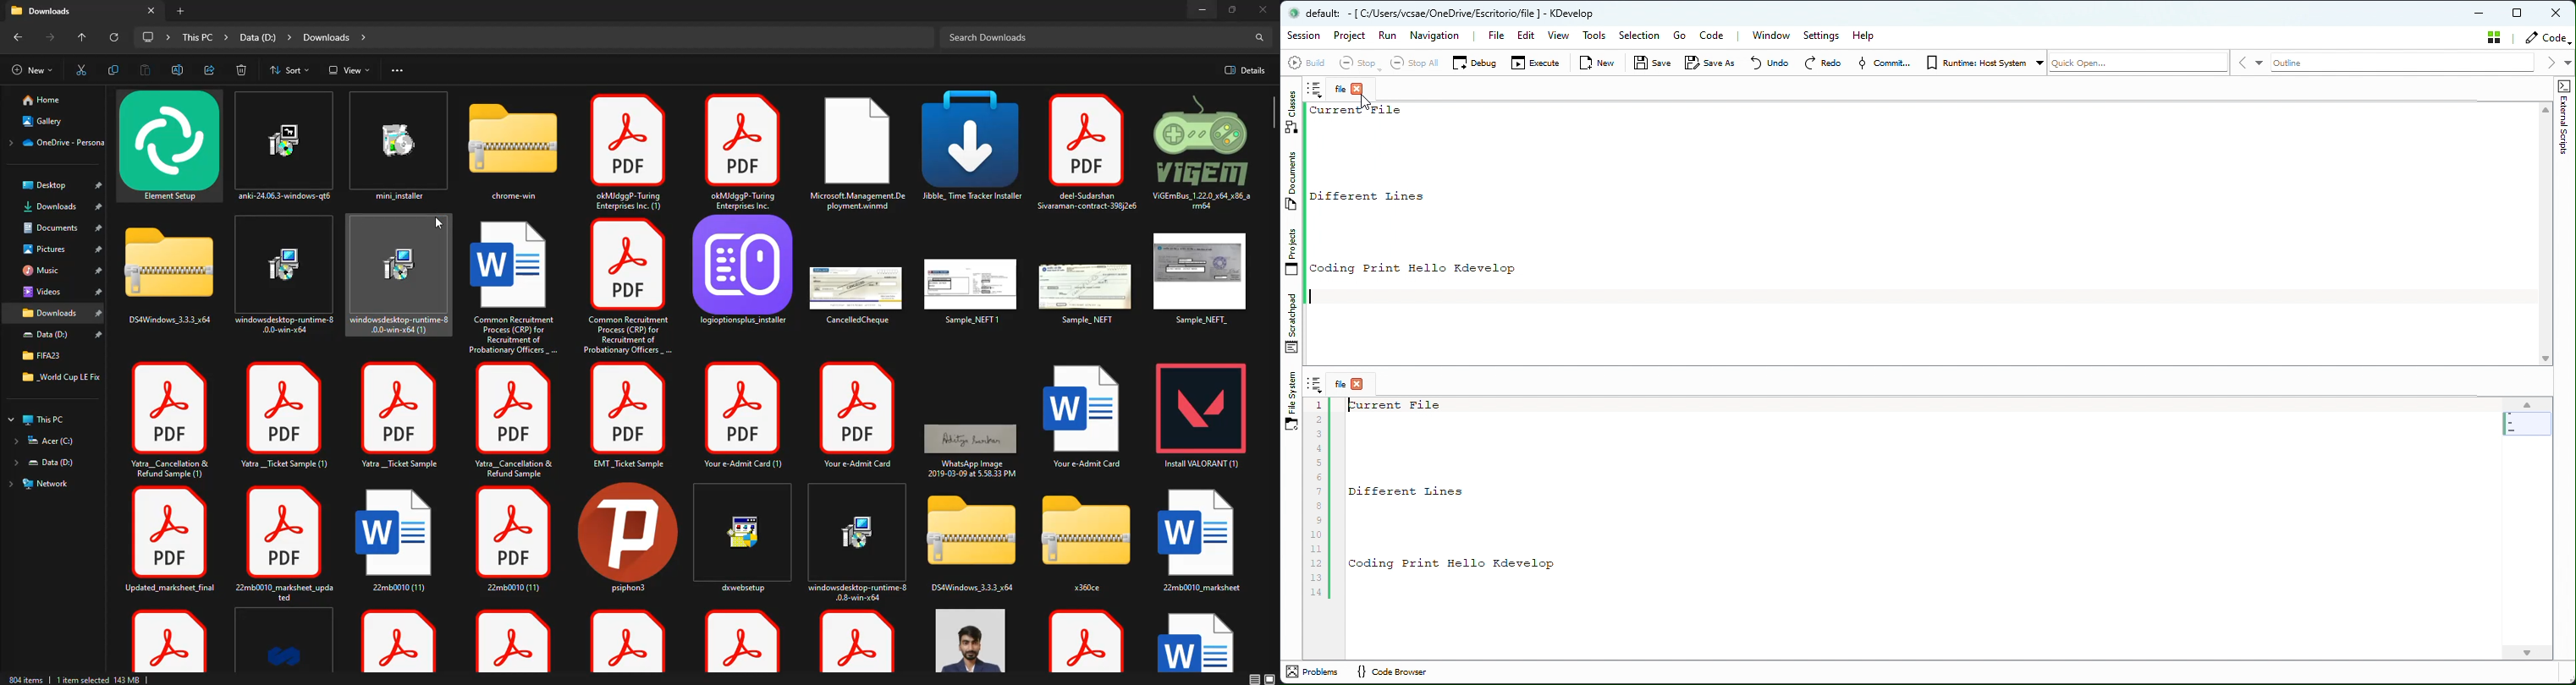 Image resolution: width=2576 pixels, height=700 pixels. Describe the element at coordinates (45, 11) in the screenshot. I see `downloads` at that location.